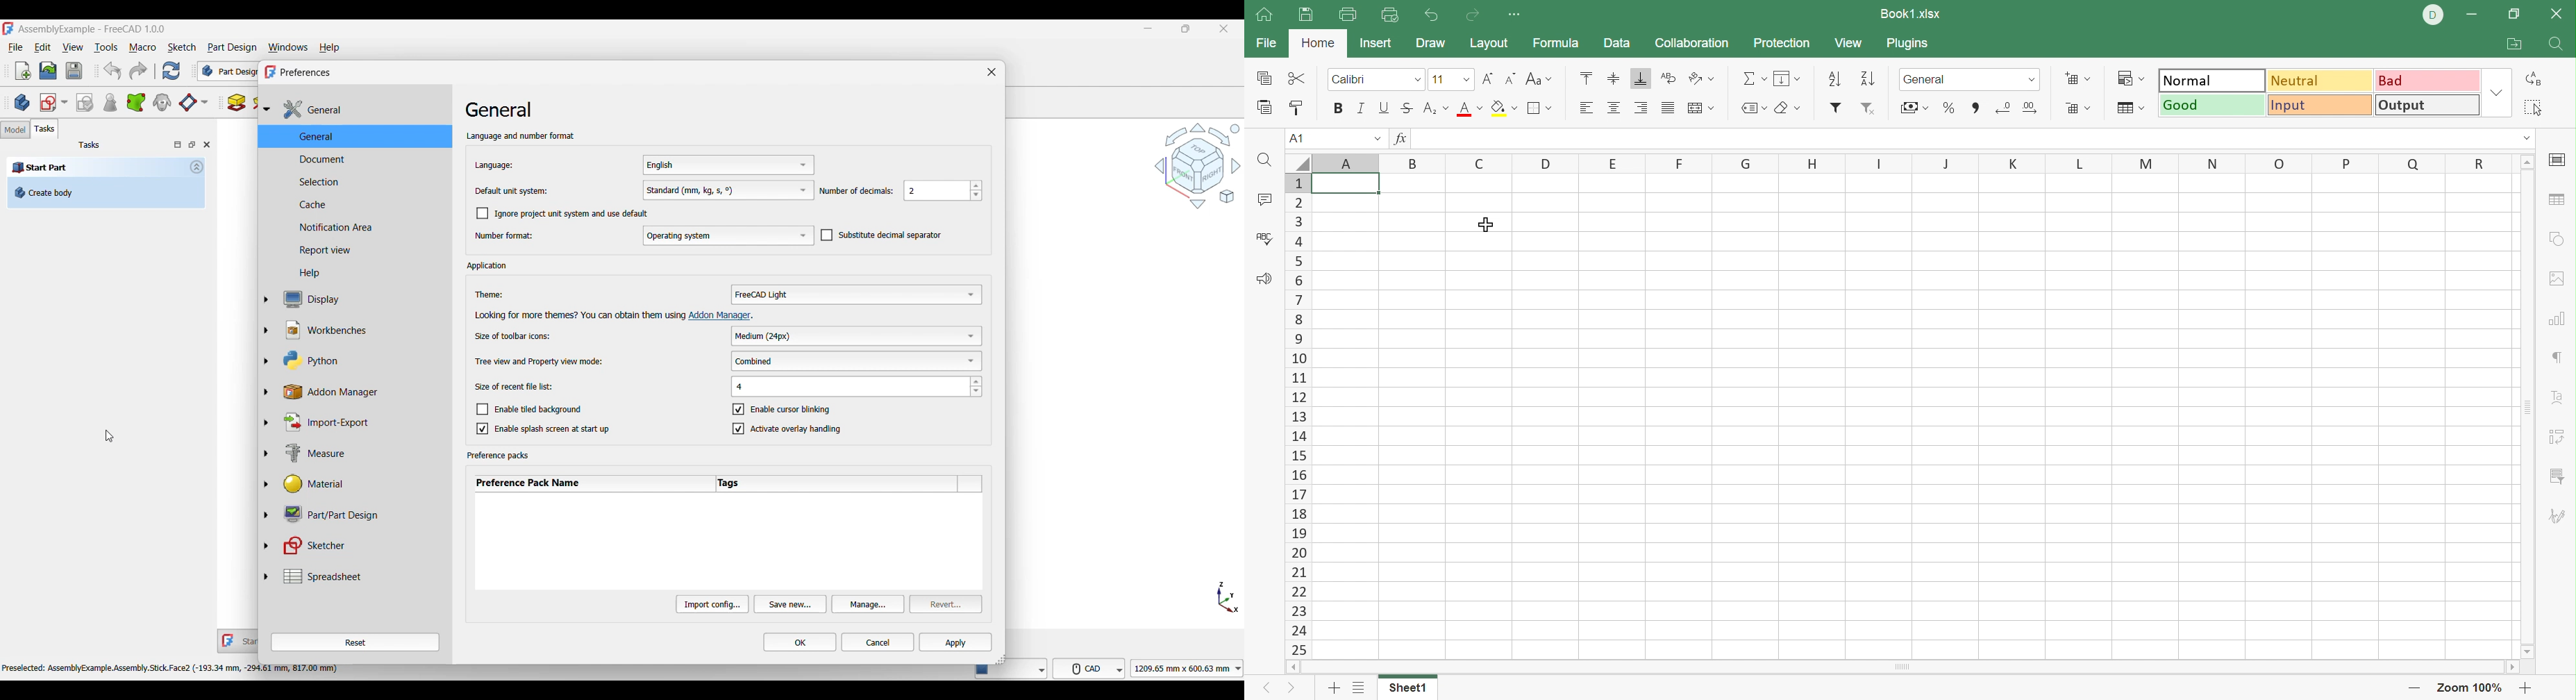 The width and height of the screenshot is (2576, 700). Describe the element at coordinates (360, 204) in the screenshot. I see `Cache` at that location.